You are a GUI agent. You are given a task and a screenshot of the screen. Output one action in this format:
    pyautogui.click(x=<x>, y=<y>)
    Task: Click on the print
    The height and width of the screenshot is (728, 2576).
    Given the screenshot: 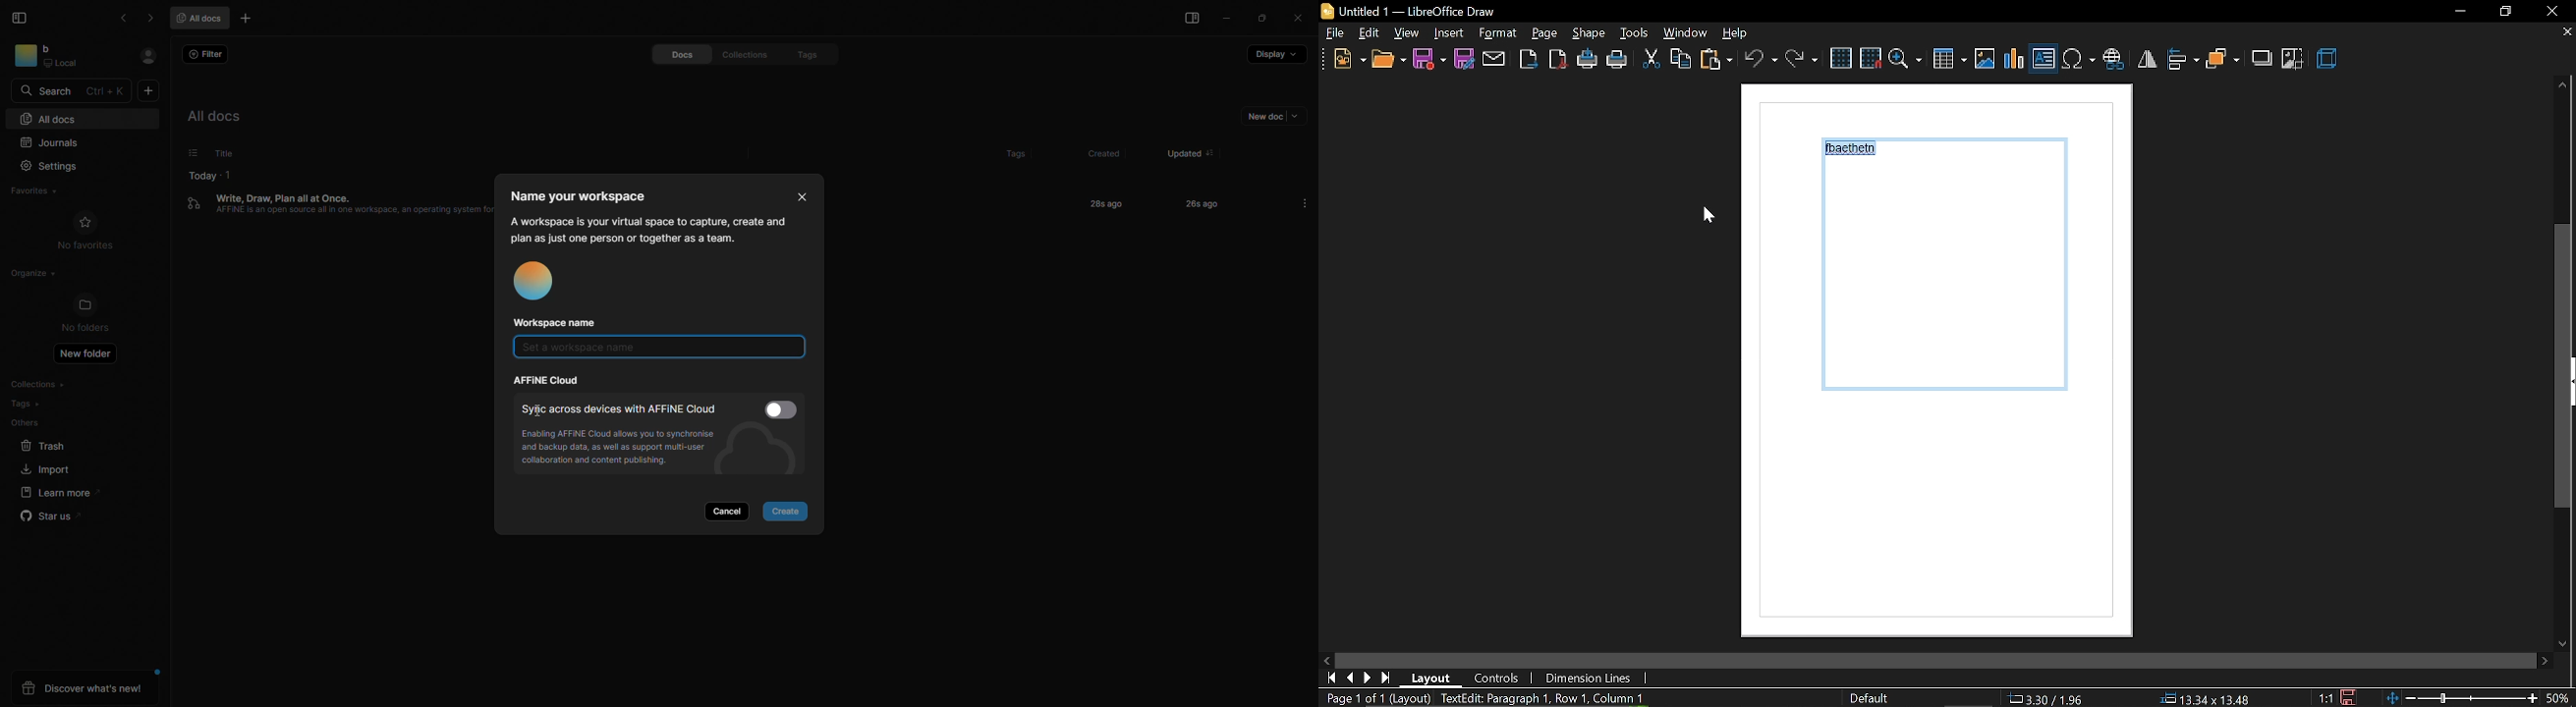 What is the action you would take?
    pyautogui.click(x=1617, y=62)
    